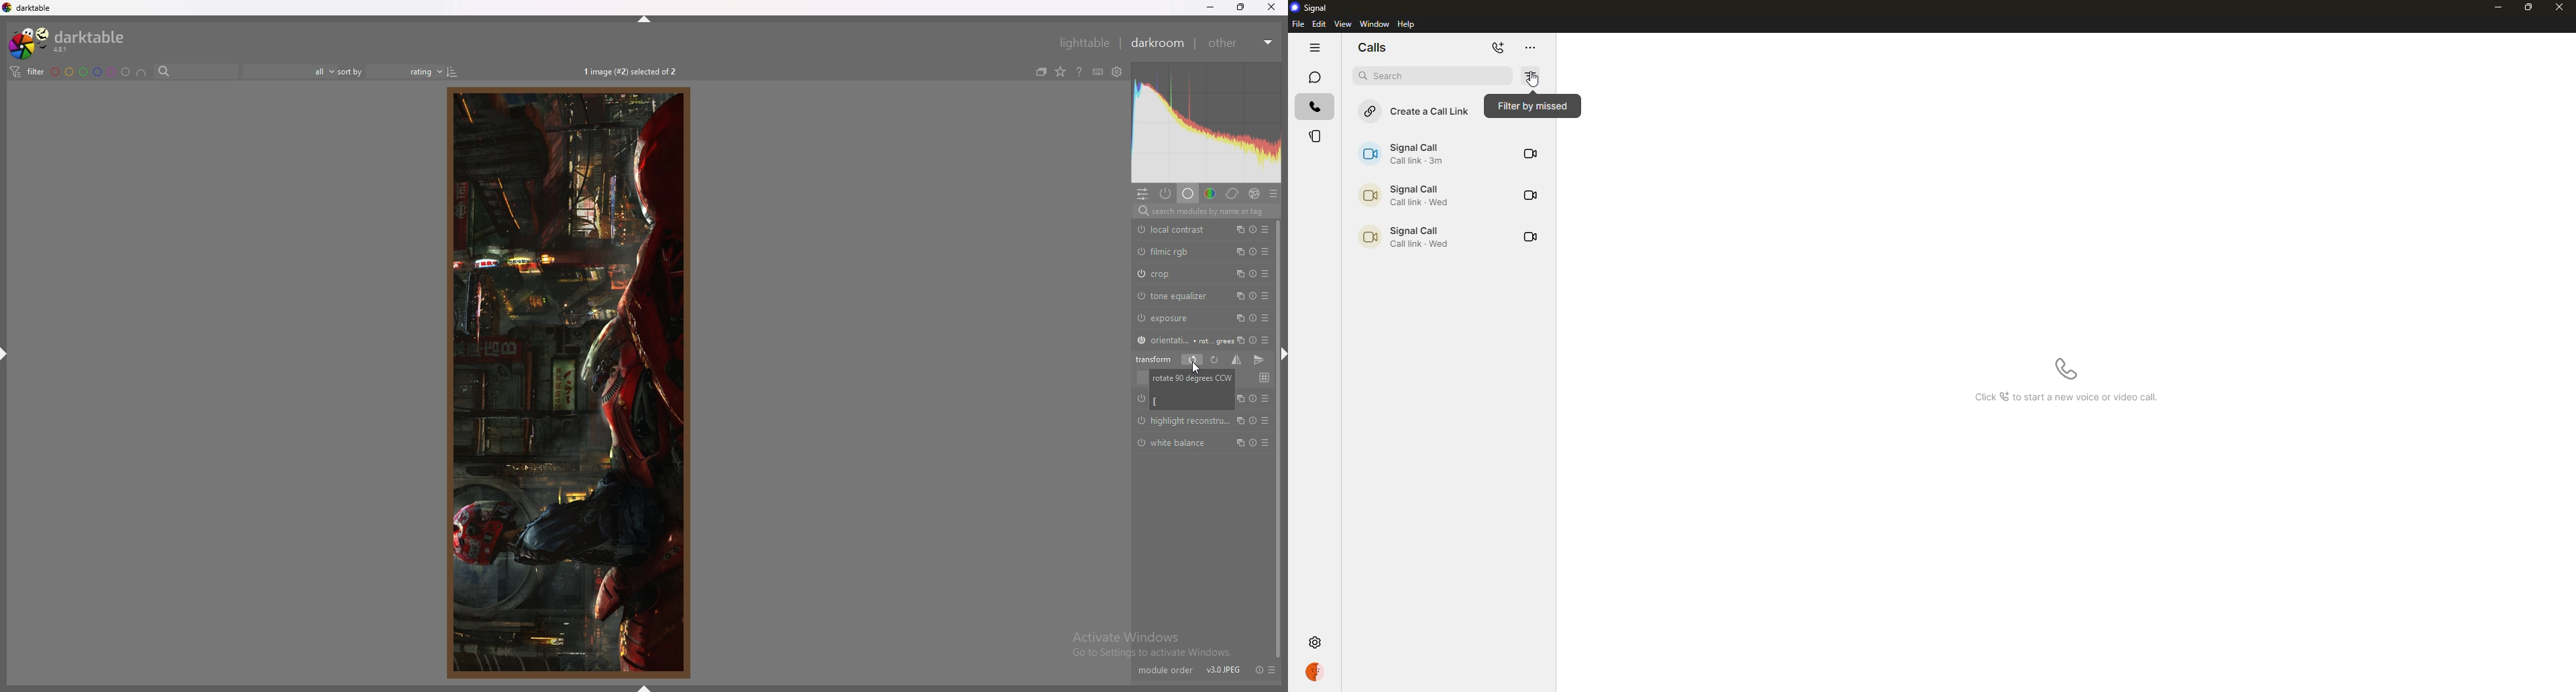  I want to click on search modules by name or tag, so click(1205, 211).